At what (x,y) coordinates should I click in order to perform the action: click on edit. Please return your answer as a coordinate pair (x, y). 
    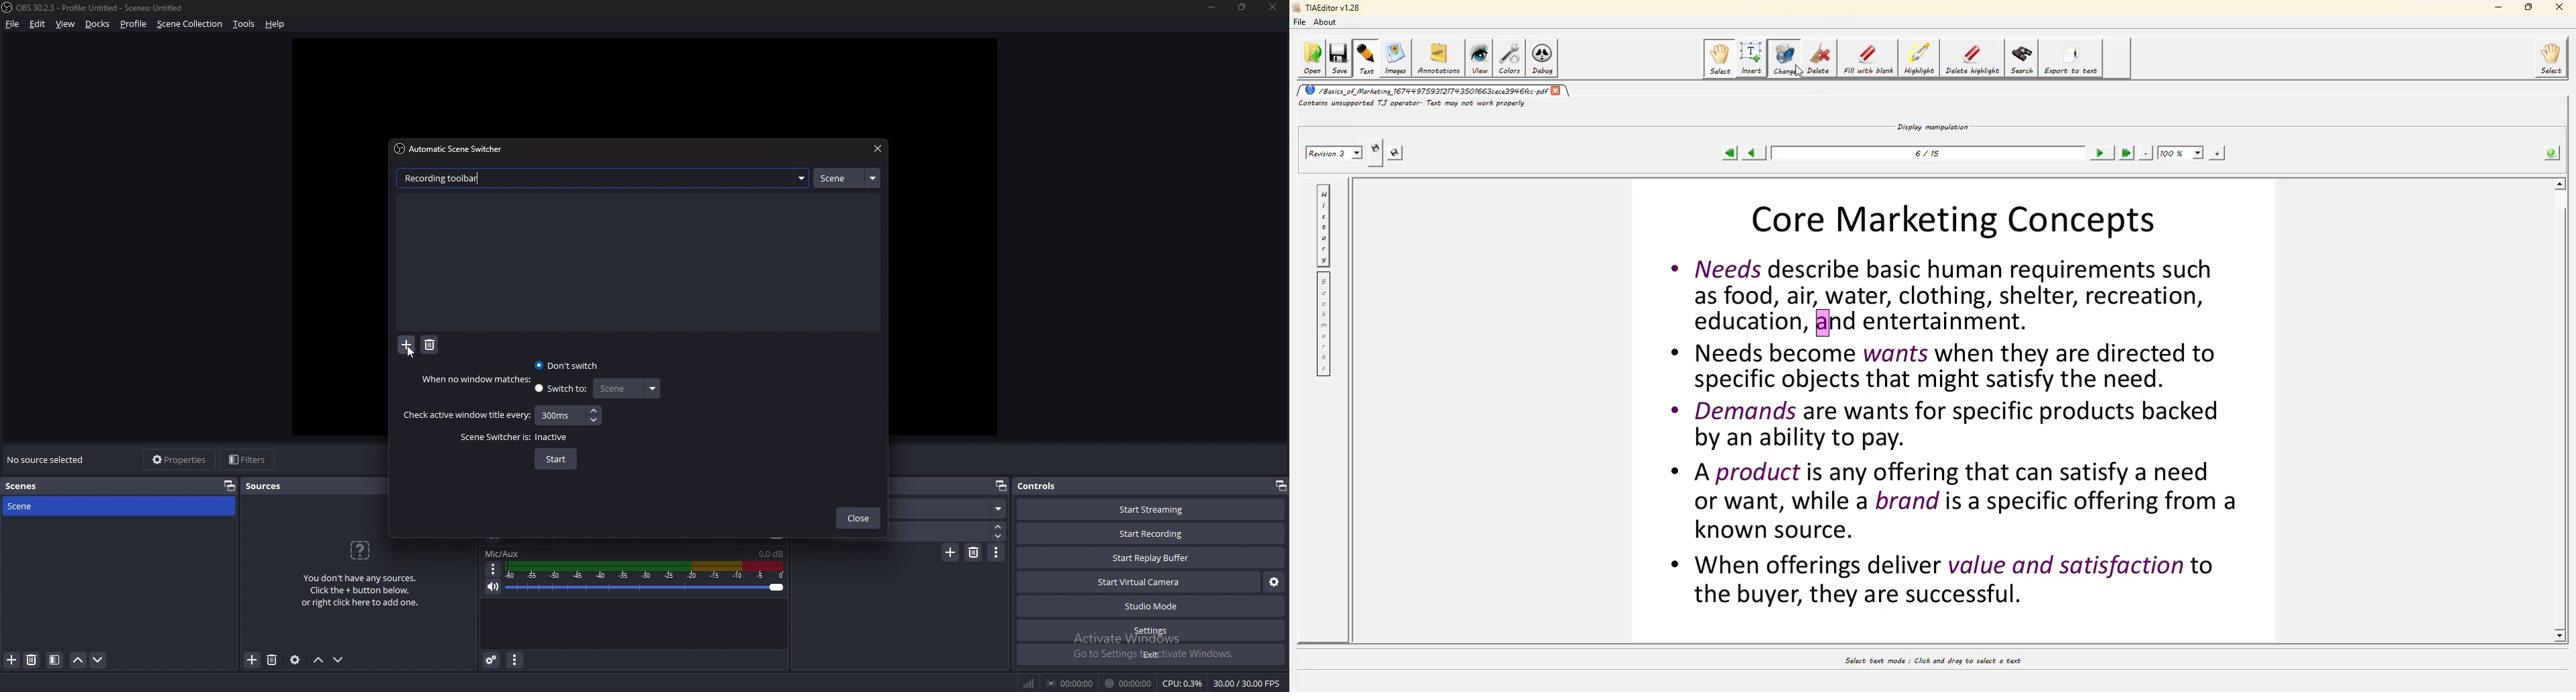
    Looking at the image, I should click on (38, 24).